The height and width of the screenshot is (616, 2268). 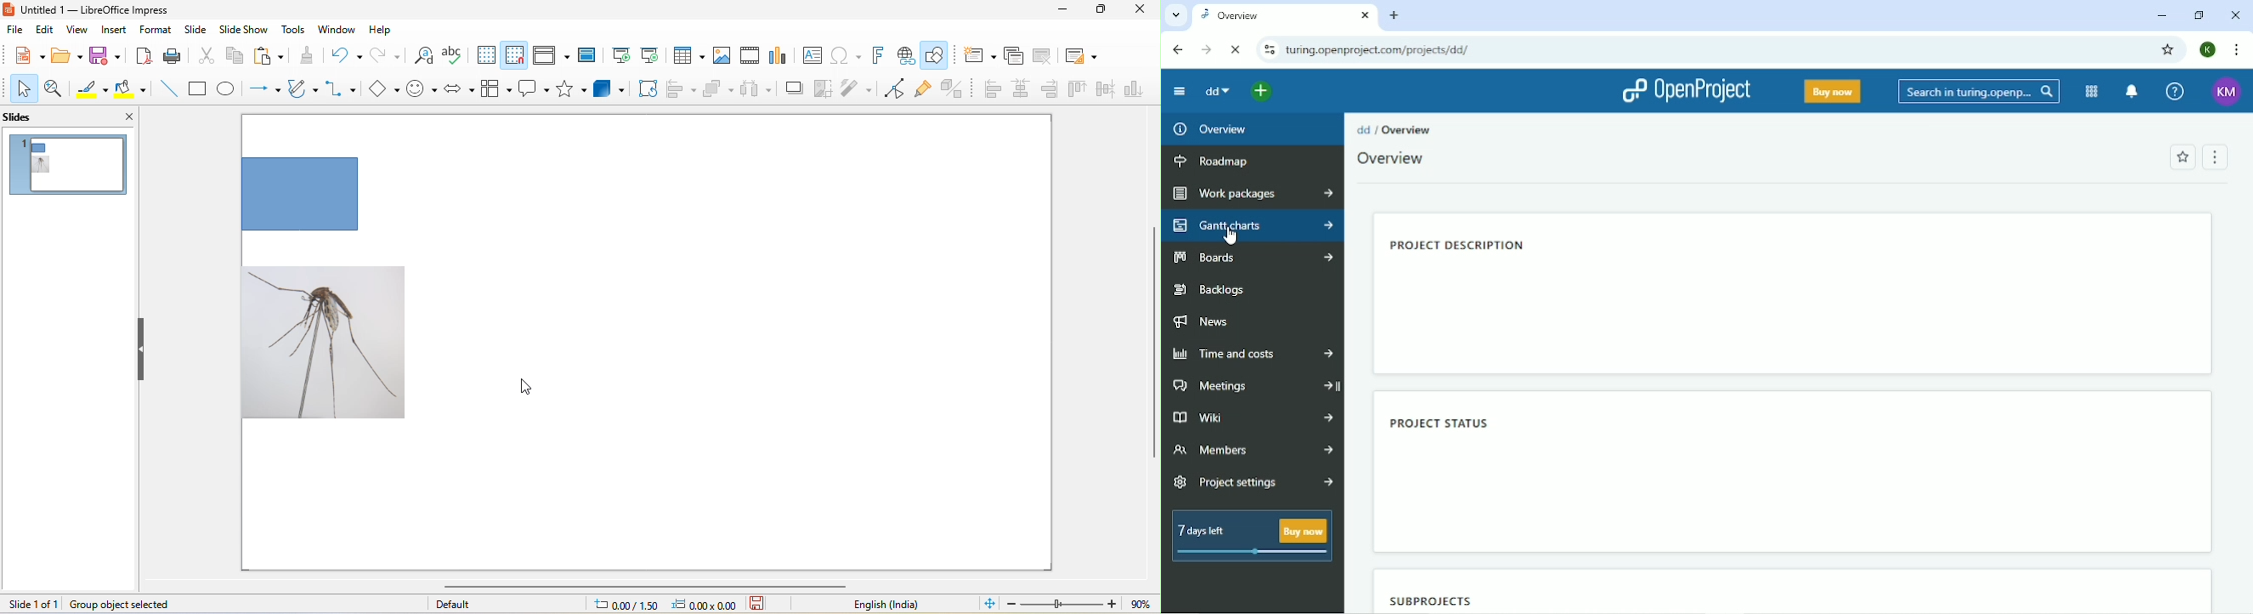 What do you see at coordinates (855, 90) in the screenshot?
I see `filter` at bounding box center [855, 90].